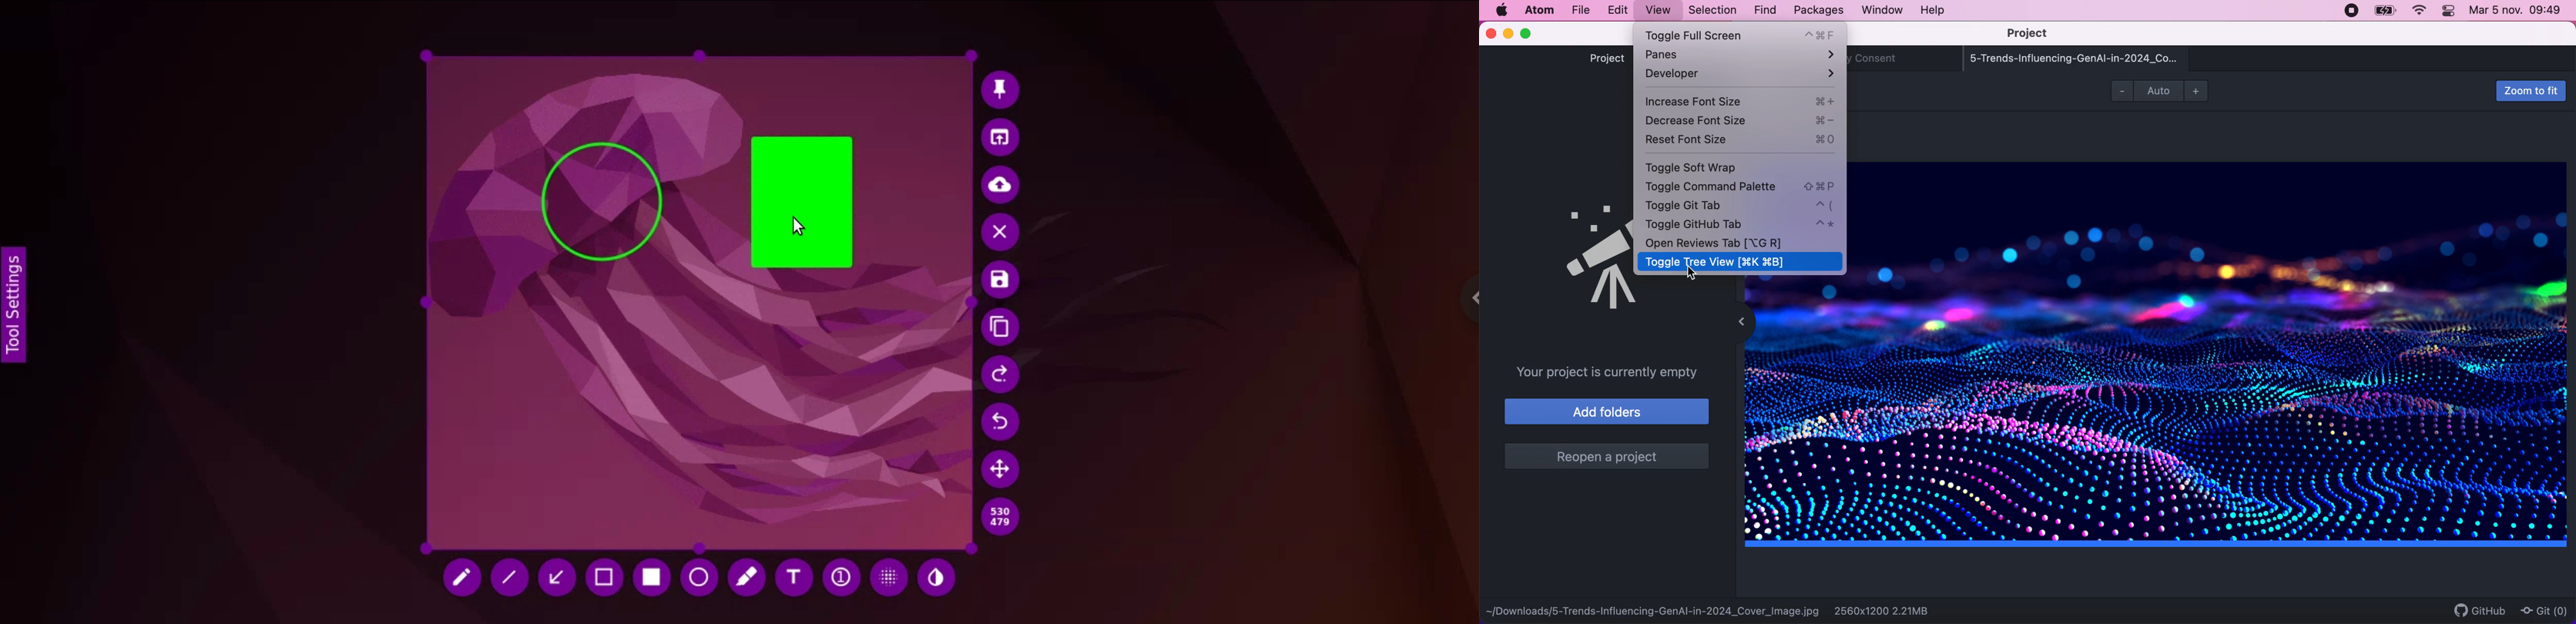  I want to click on project, so click(1580, 60).